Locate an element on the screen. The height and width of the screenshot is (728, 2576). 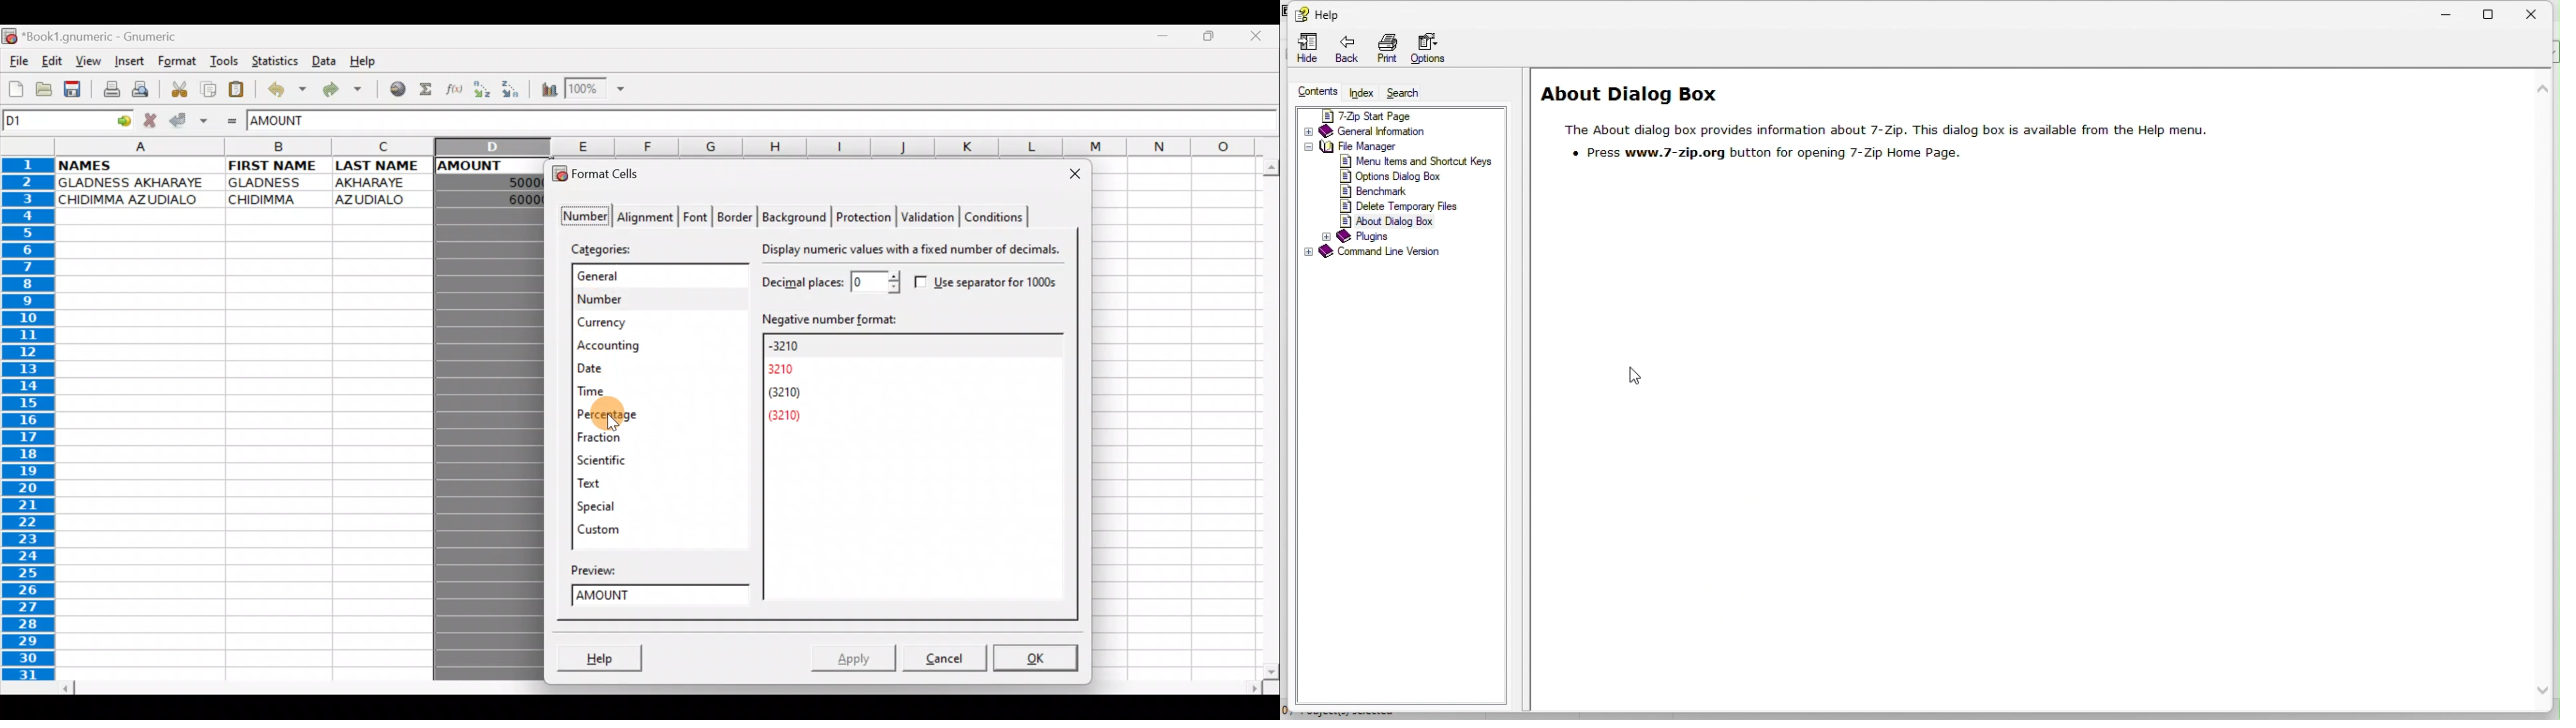
Cursor on percentage is located at coordinates (672, 415).